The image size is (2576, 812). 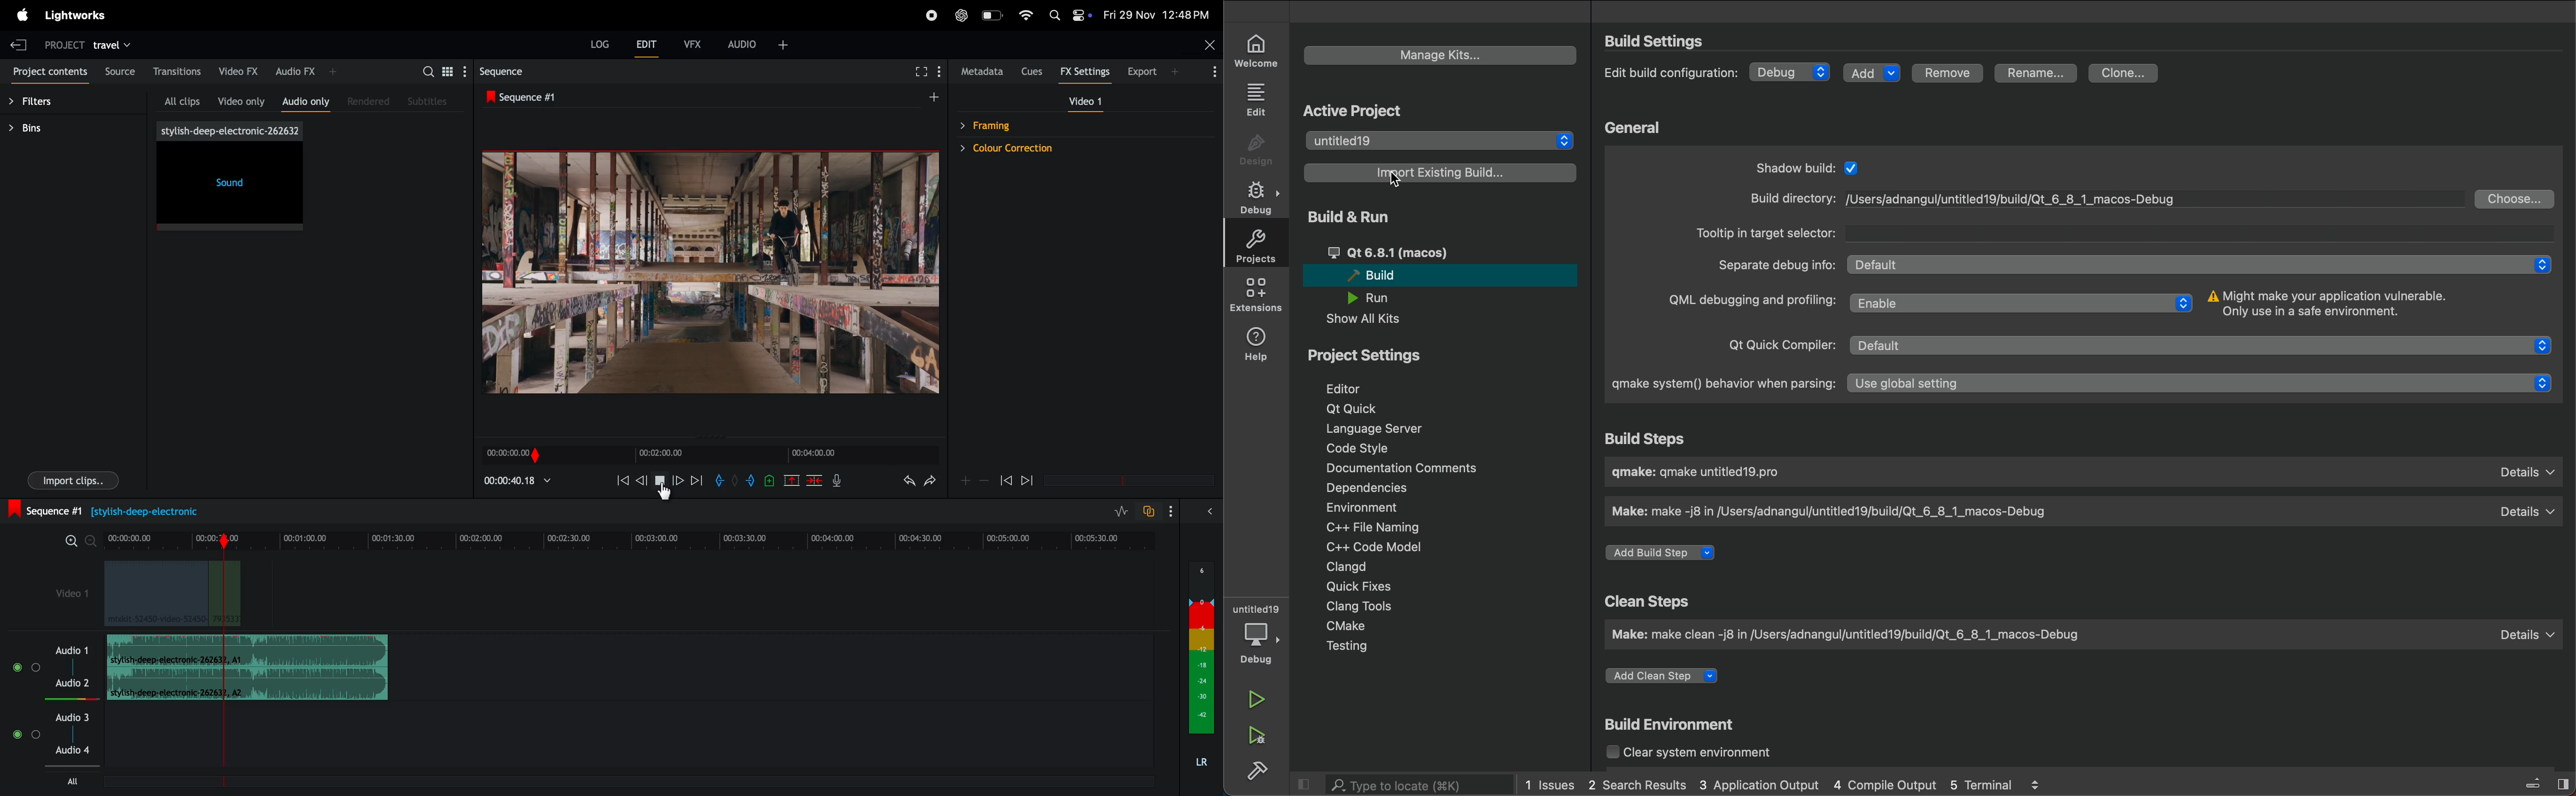 I want to click on add clean step, so click(x=1670, y=679).